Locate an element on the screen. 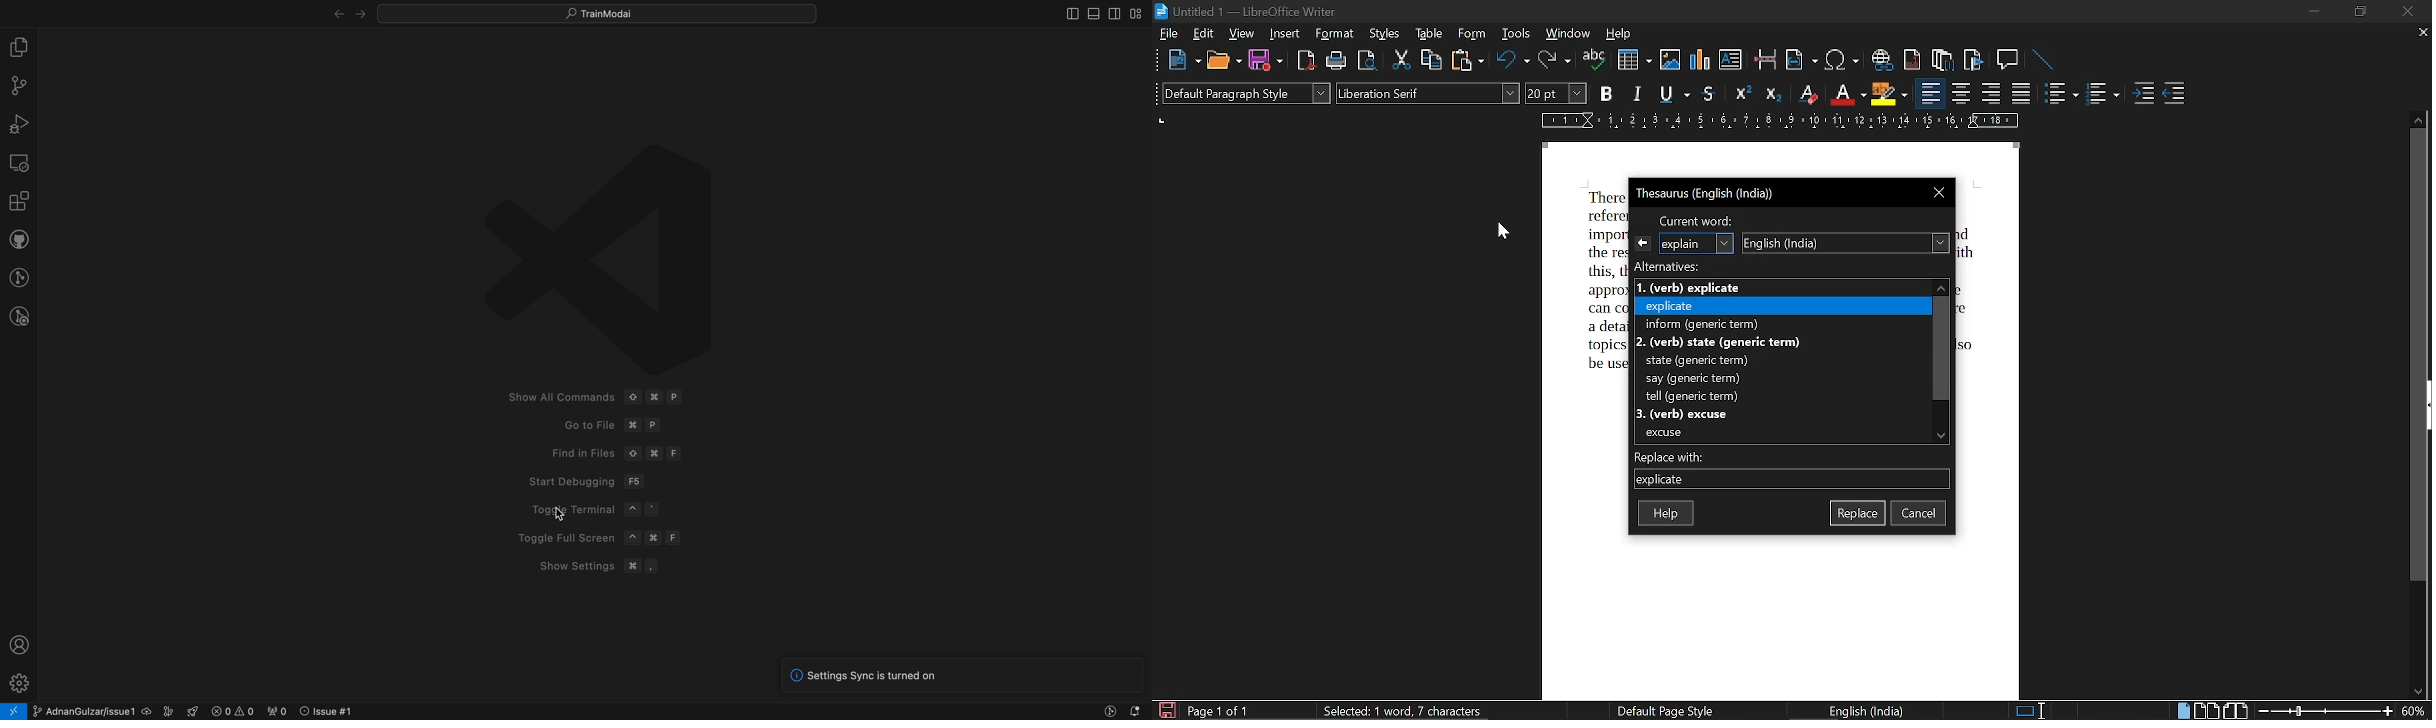  file explorer  is located at coordinates (19, 46).